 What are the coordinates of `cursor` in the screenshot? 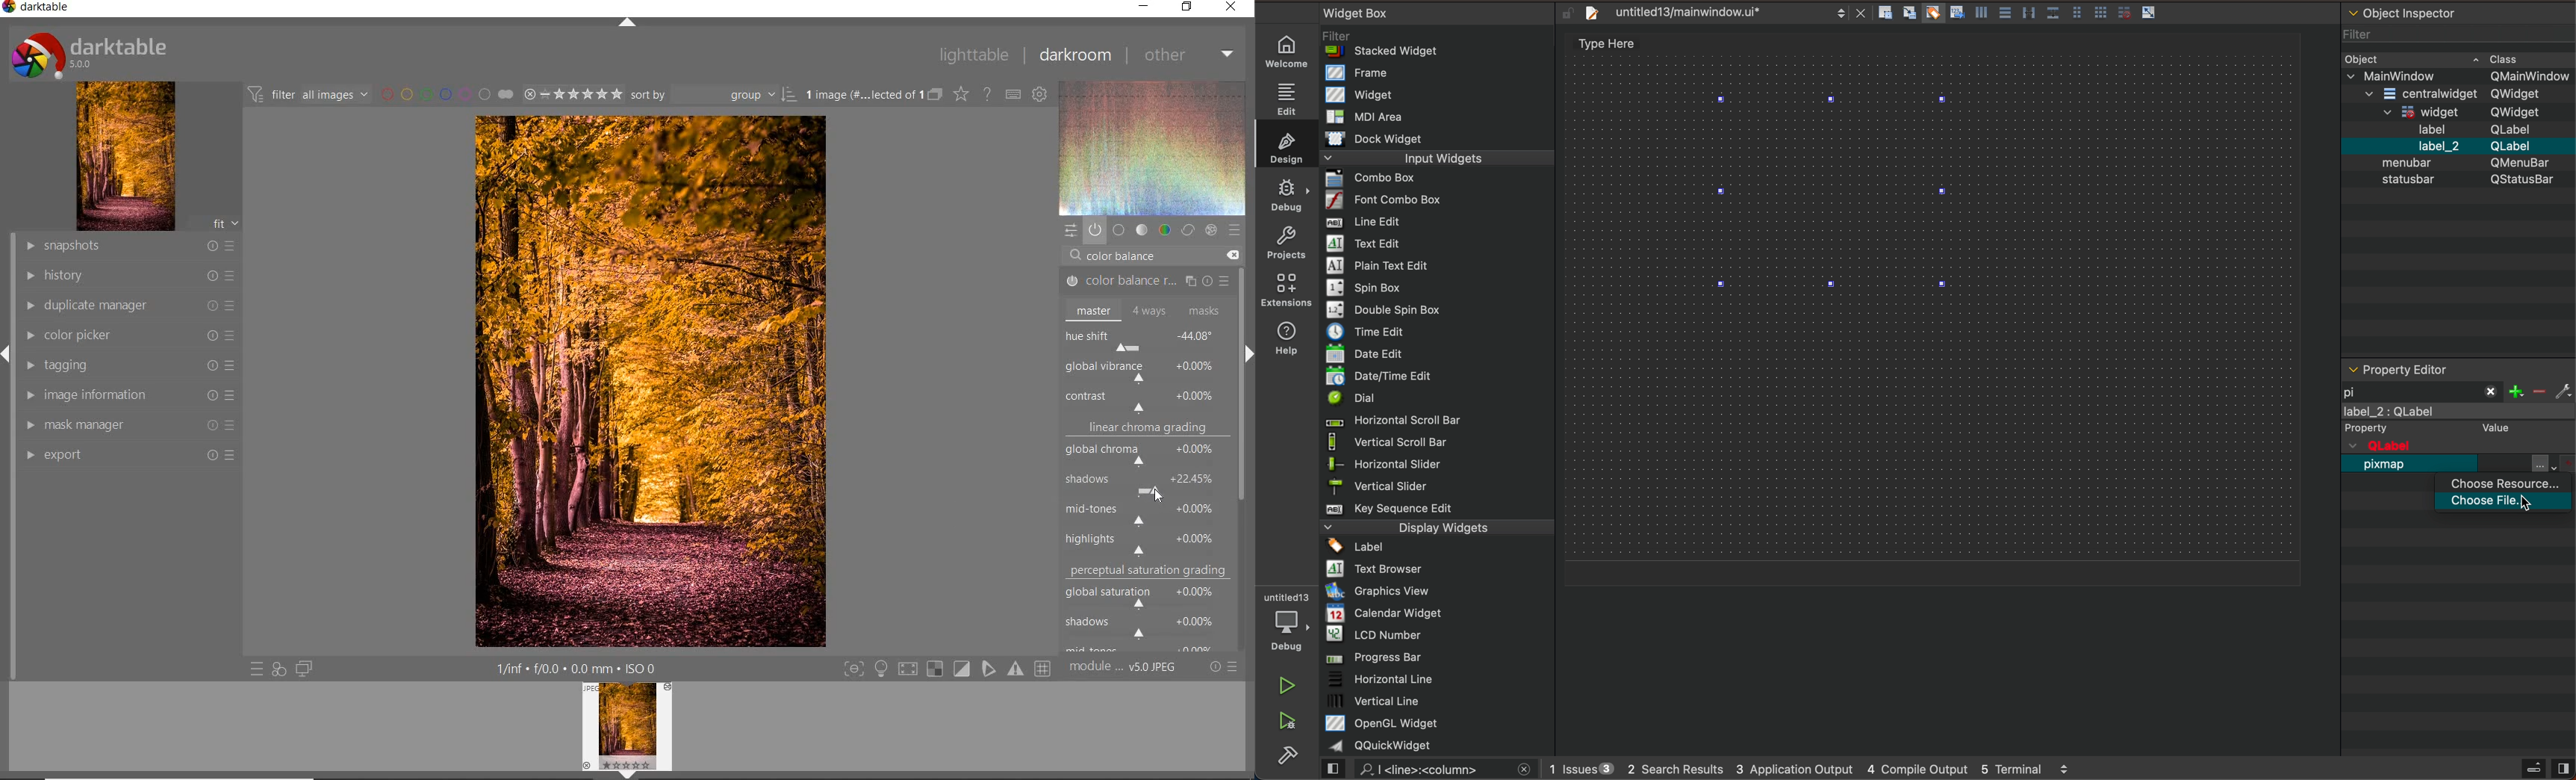 It's located at (2522, 506).